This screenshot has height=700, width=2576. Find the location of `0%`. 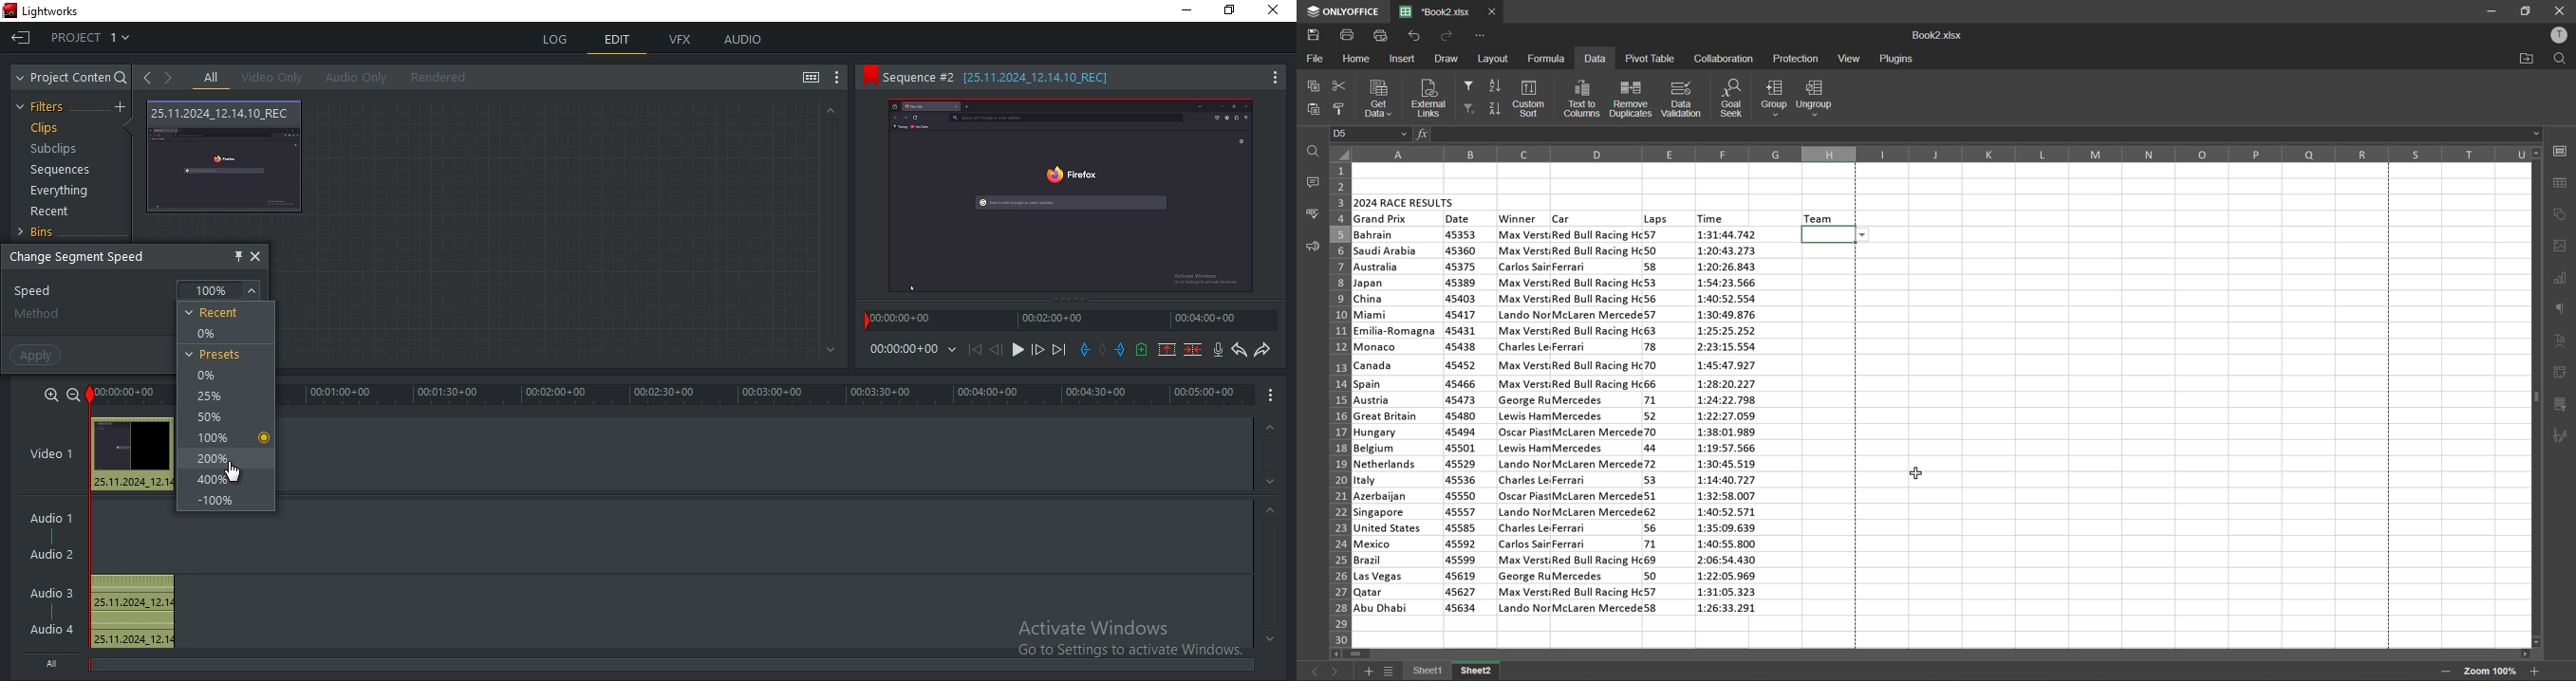

0% is located at coordinates (208, 376).